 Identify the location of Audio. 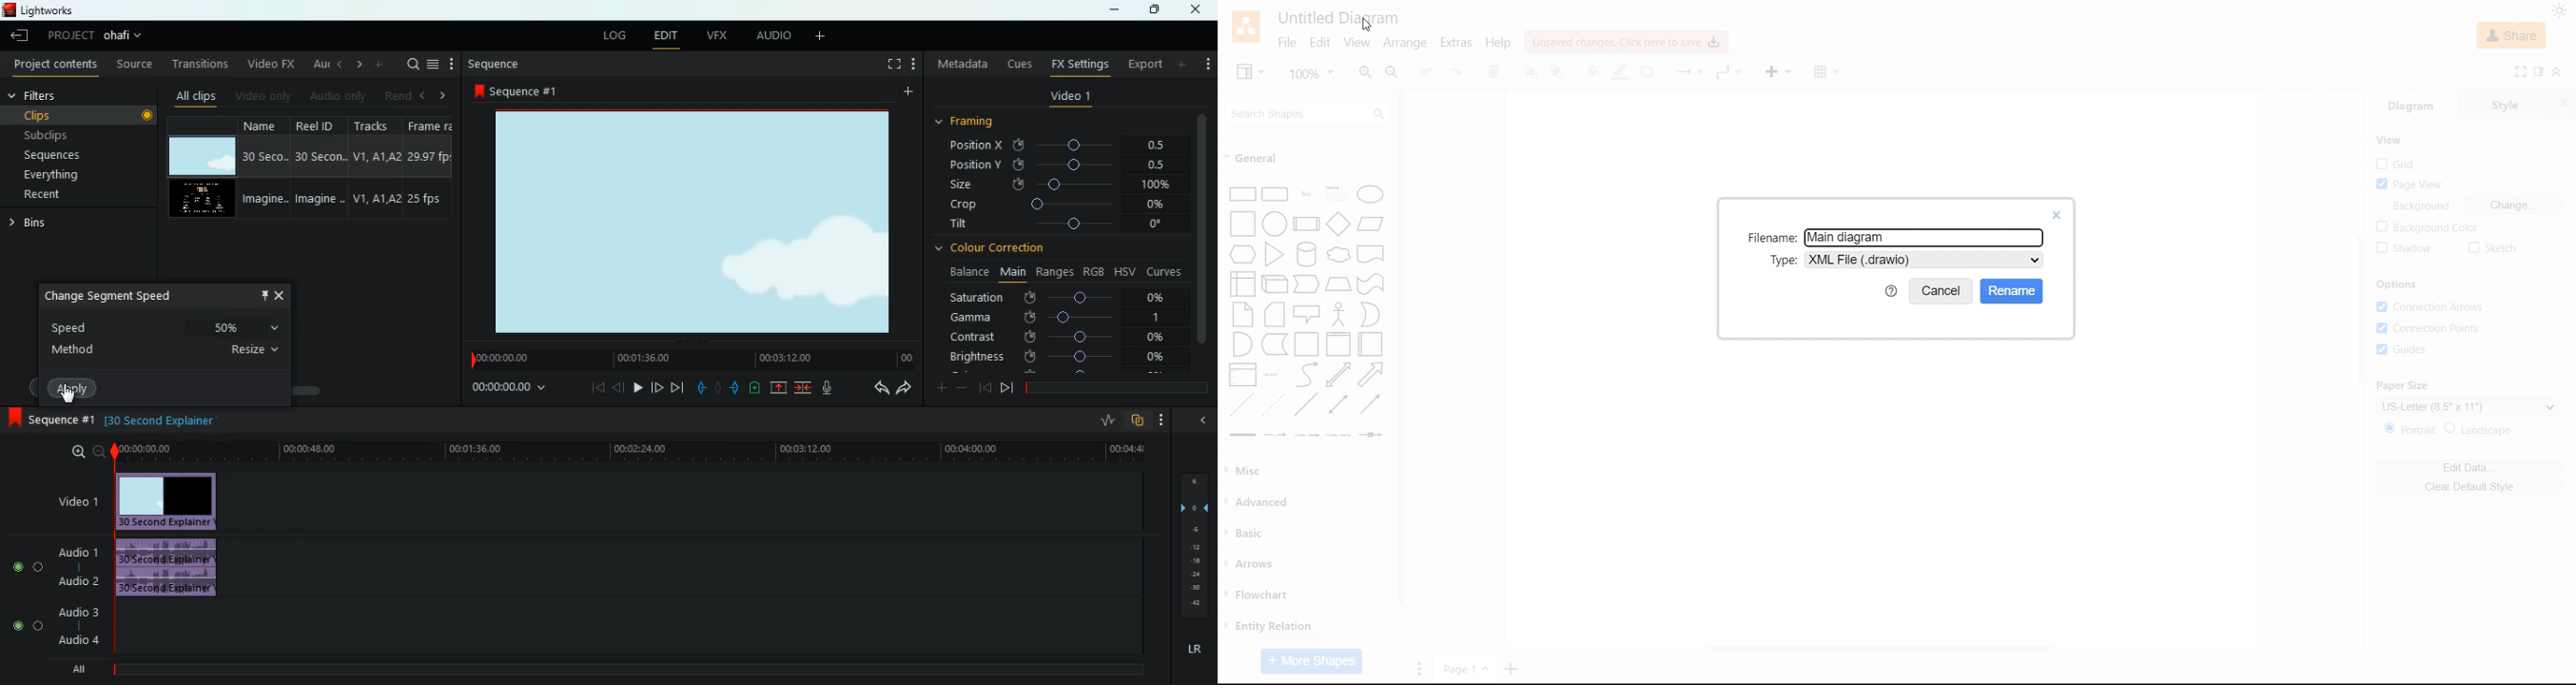
(27, 626).